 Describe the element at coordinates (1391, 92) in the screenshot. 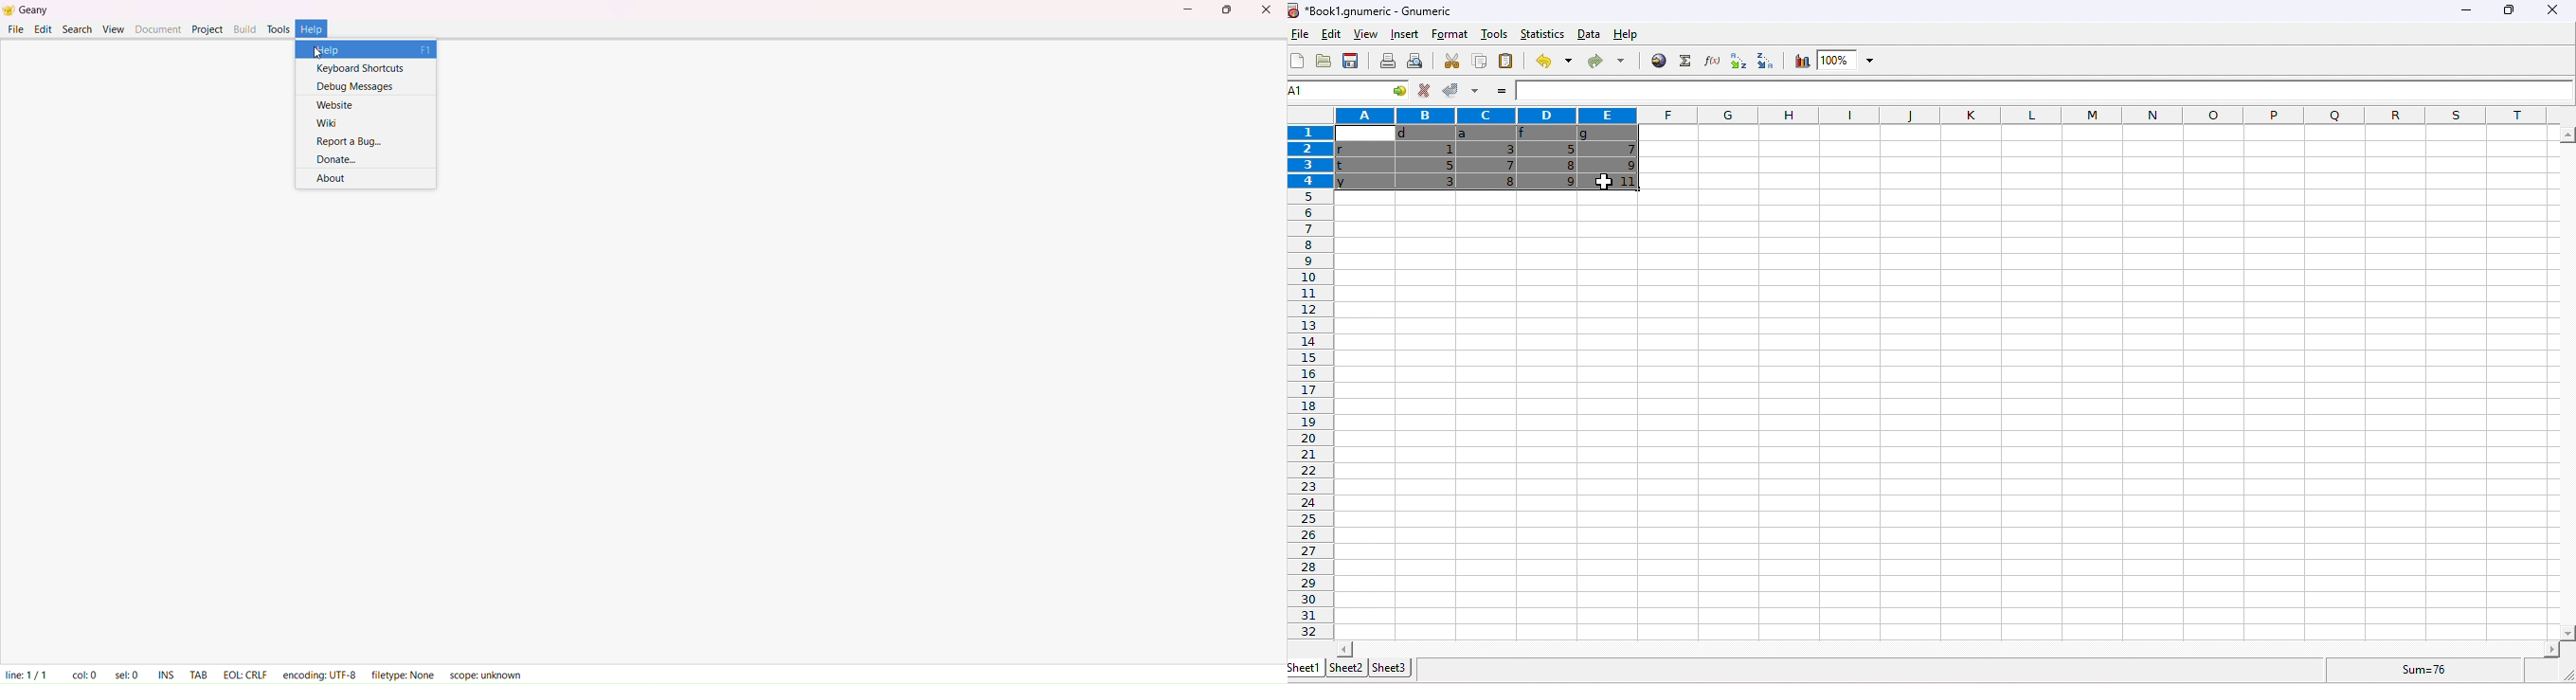

I see `cell functions` at that location.